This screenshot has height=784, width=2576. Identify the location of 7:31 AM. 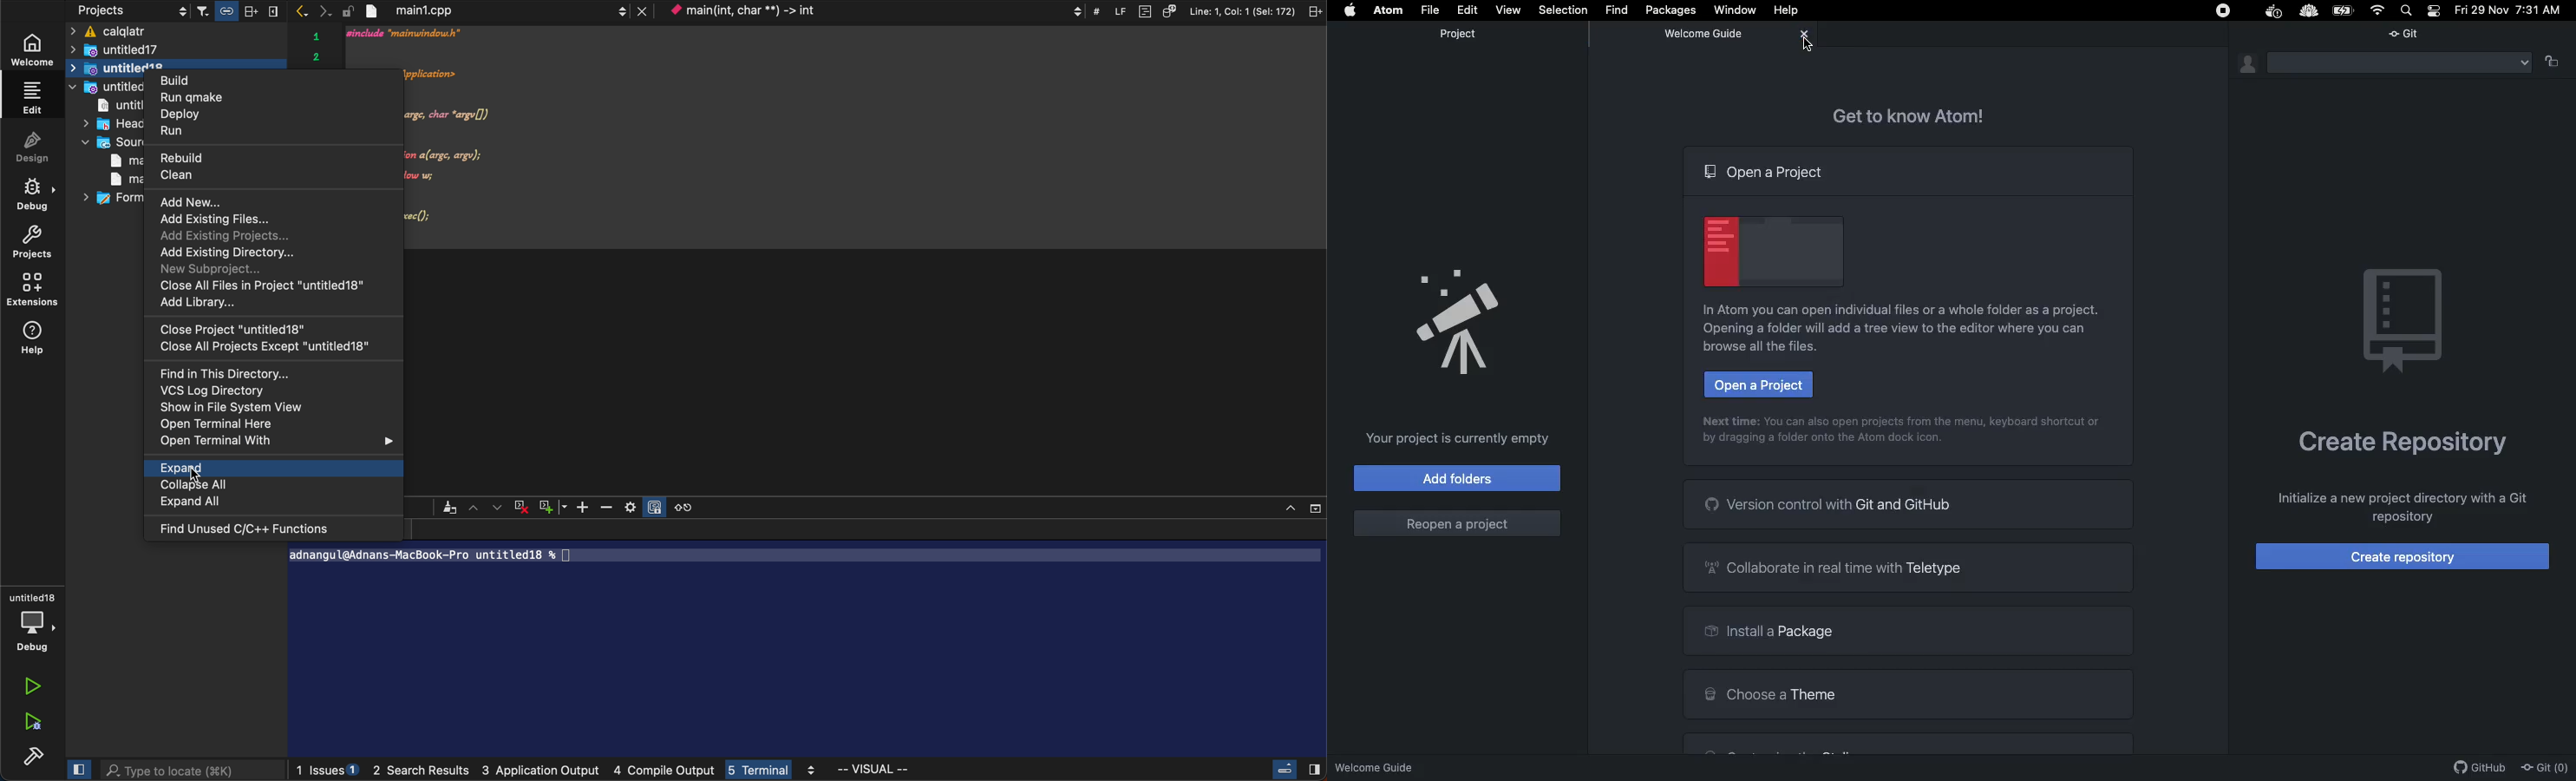
(2543, 12).